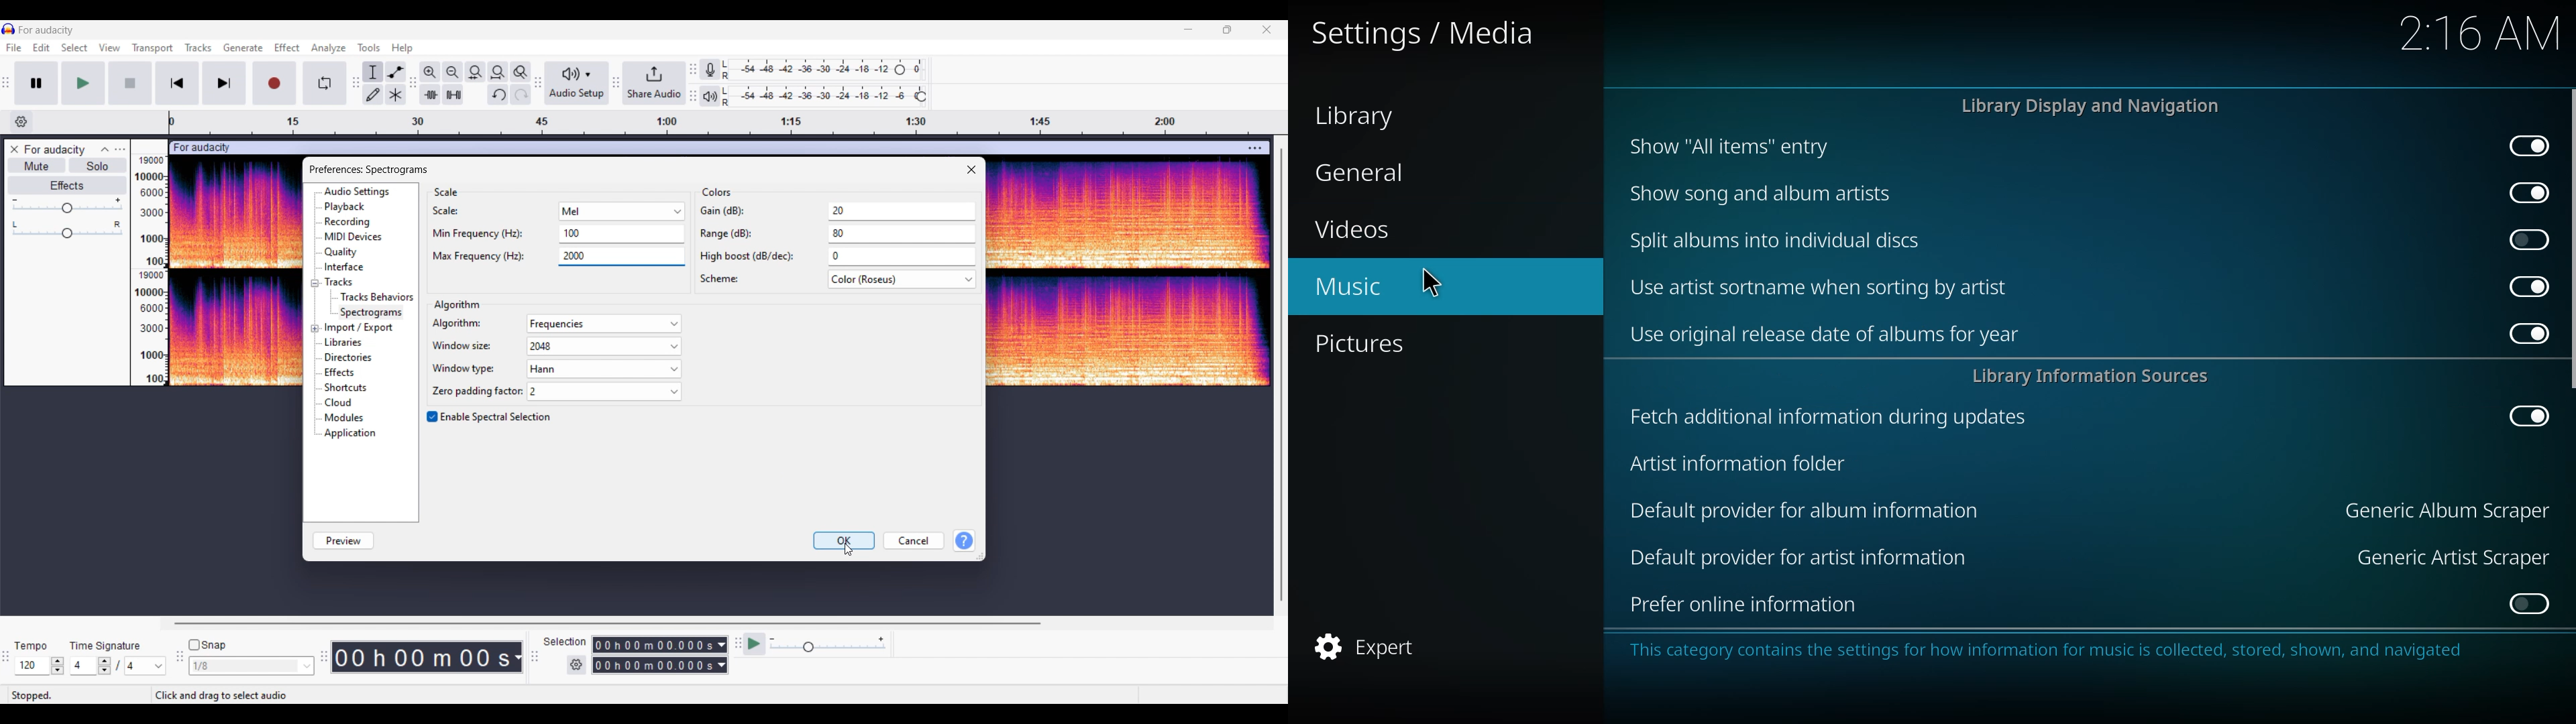  Describe the element at coordinates (577, 82) in the screenshot. I see `Audio setup` at that location.